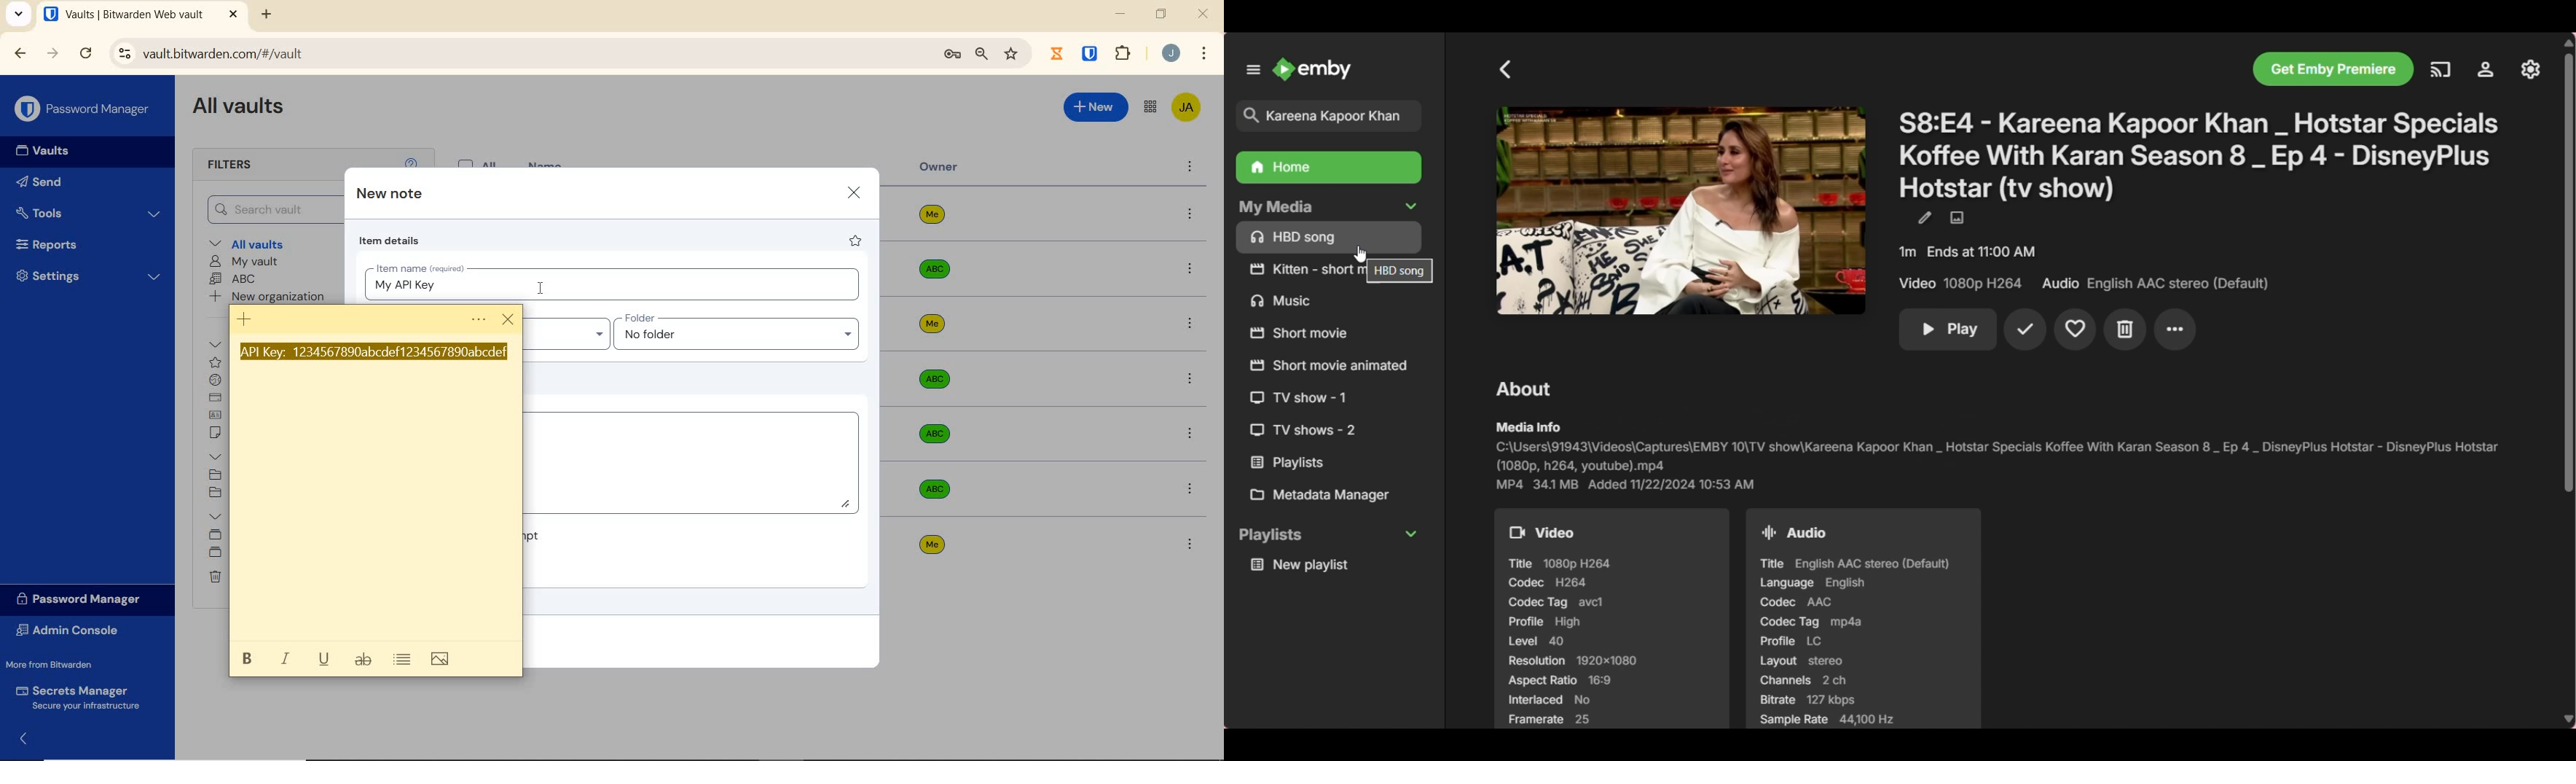 The height and width of the screenshot is (784, 2576). Describe the element at coordinates (268, 15) in the screenshot. I see `NEW TAB` at that location.